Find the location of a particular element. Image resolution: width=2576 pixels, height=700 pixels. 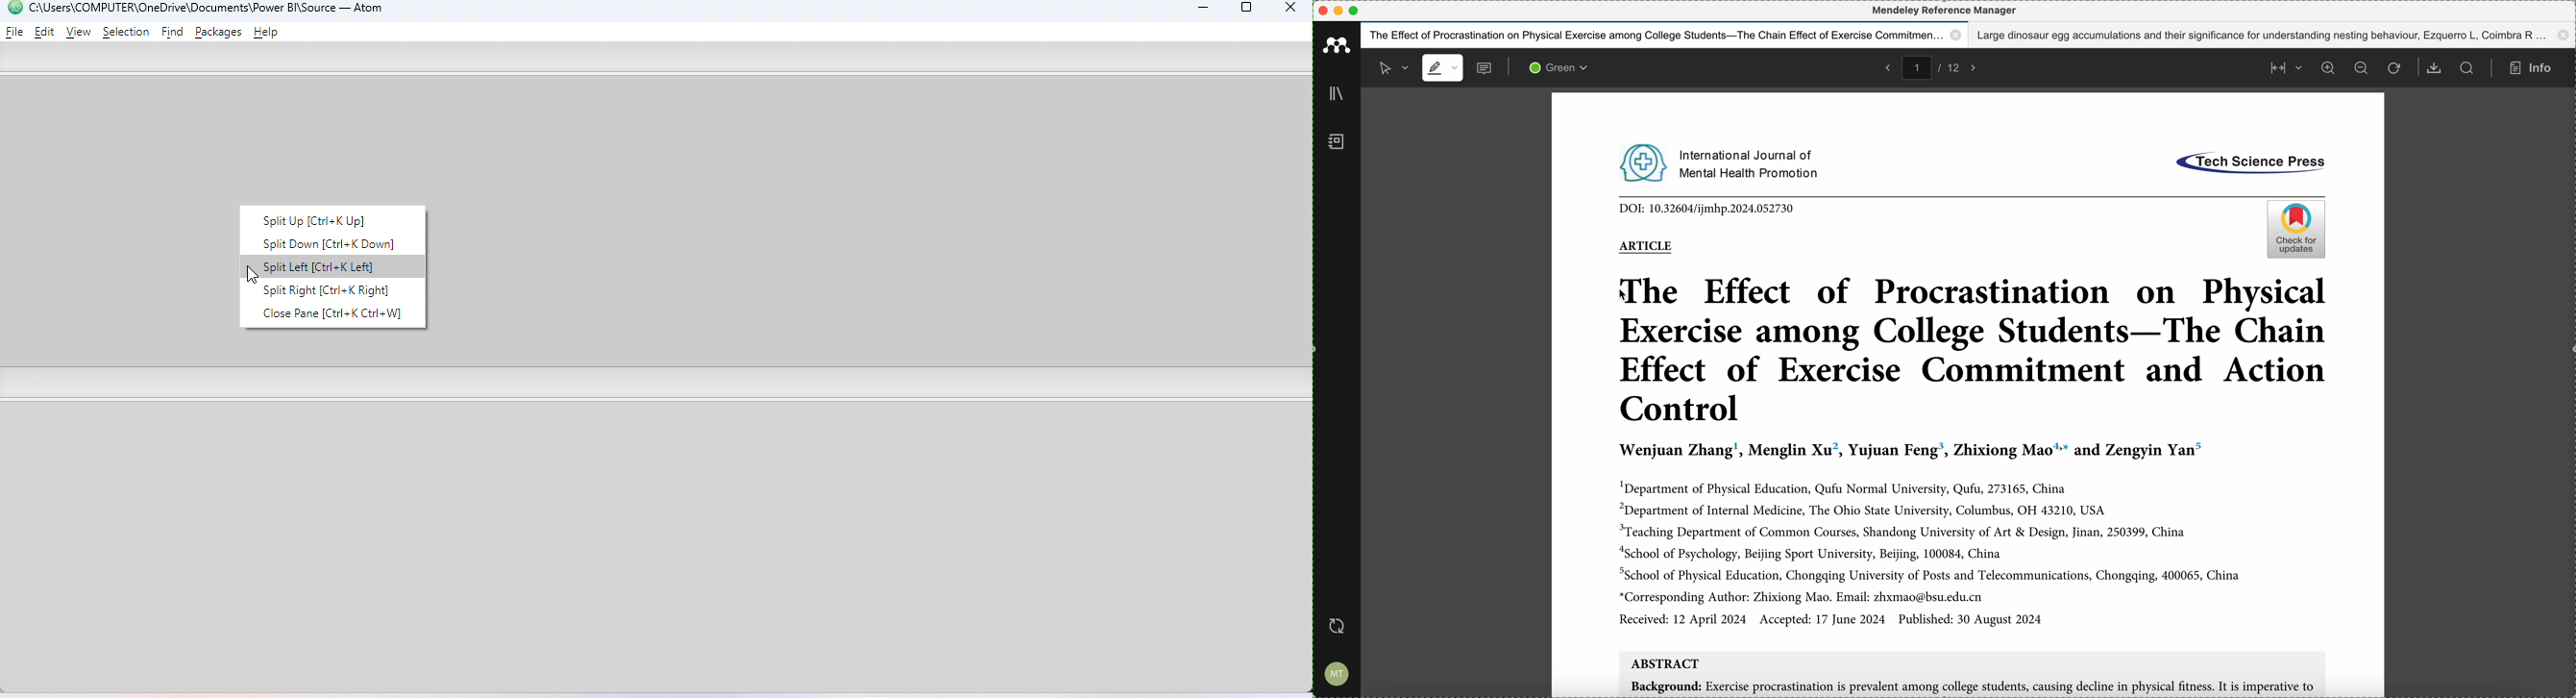

notebook is located at coordinates (1336, 143).